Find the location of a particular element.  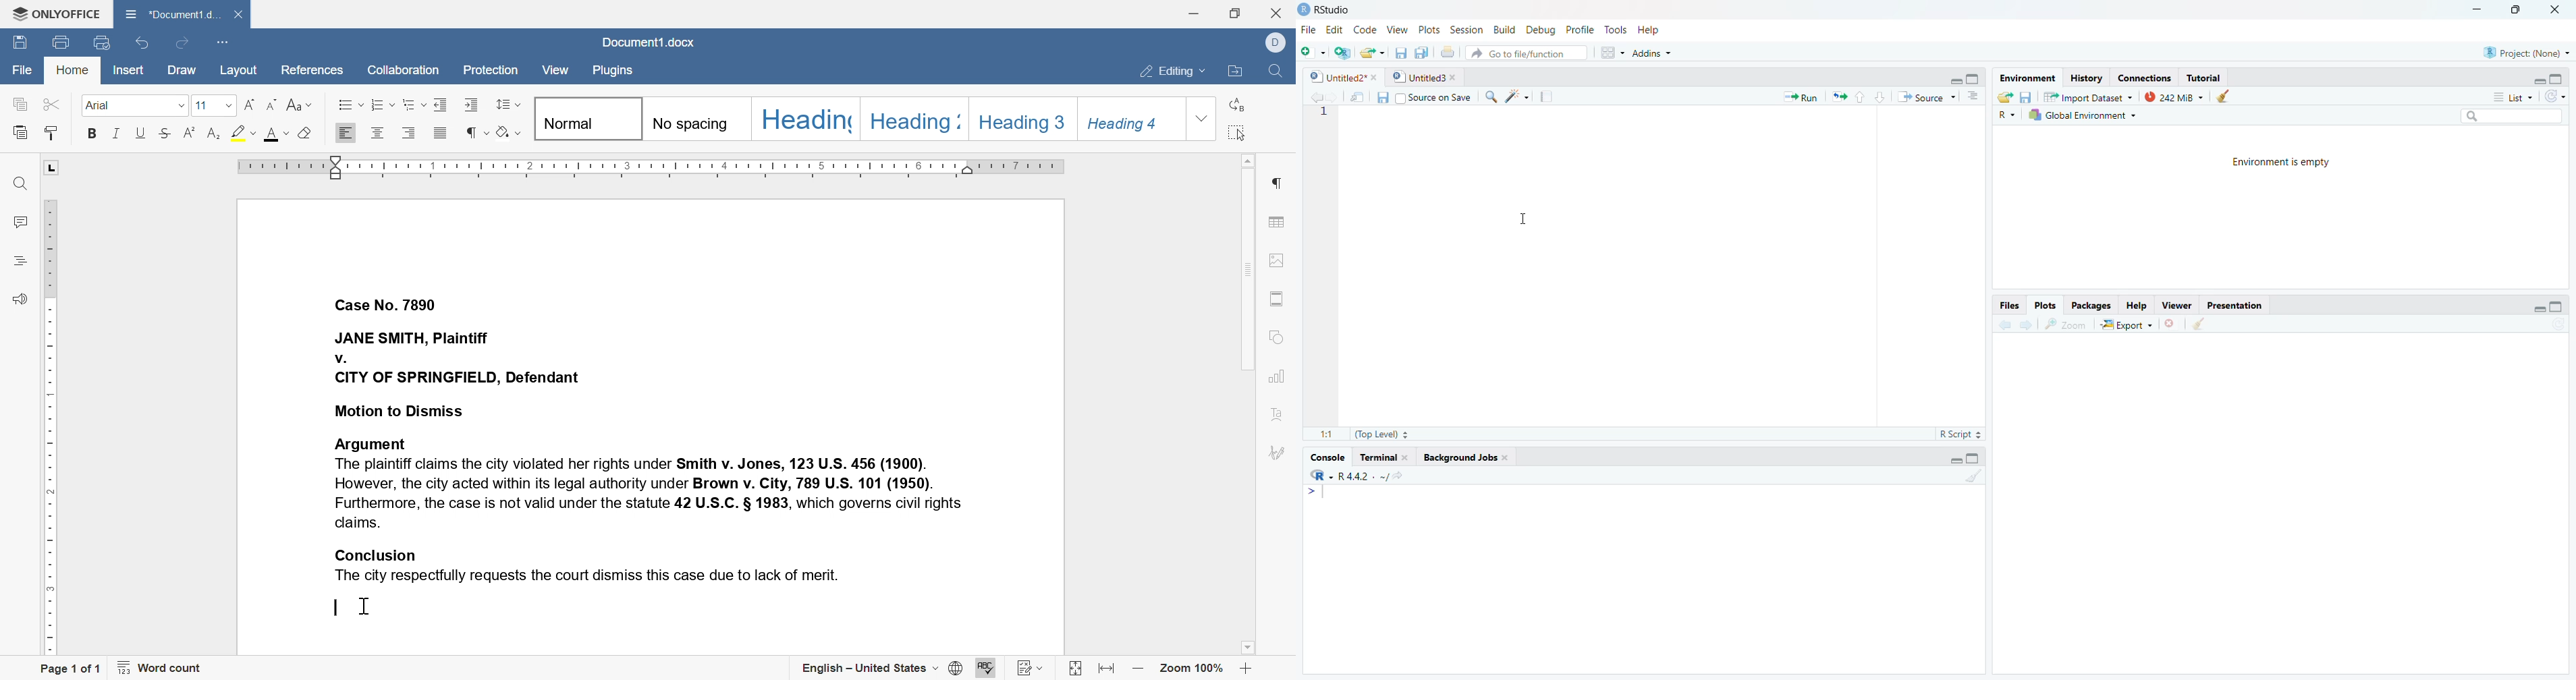

multilevel list is located at coordinates (414, 104).